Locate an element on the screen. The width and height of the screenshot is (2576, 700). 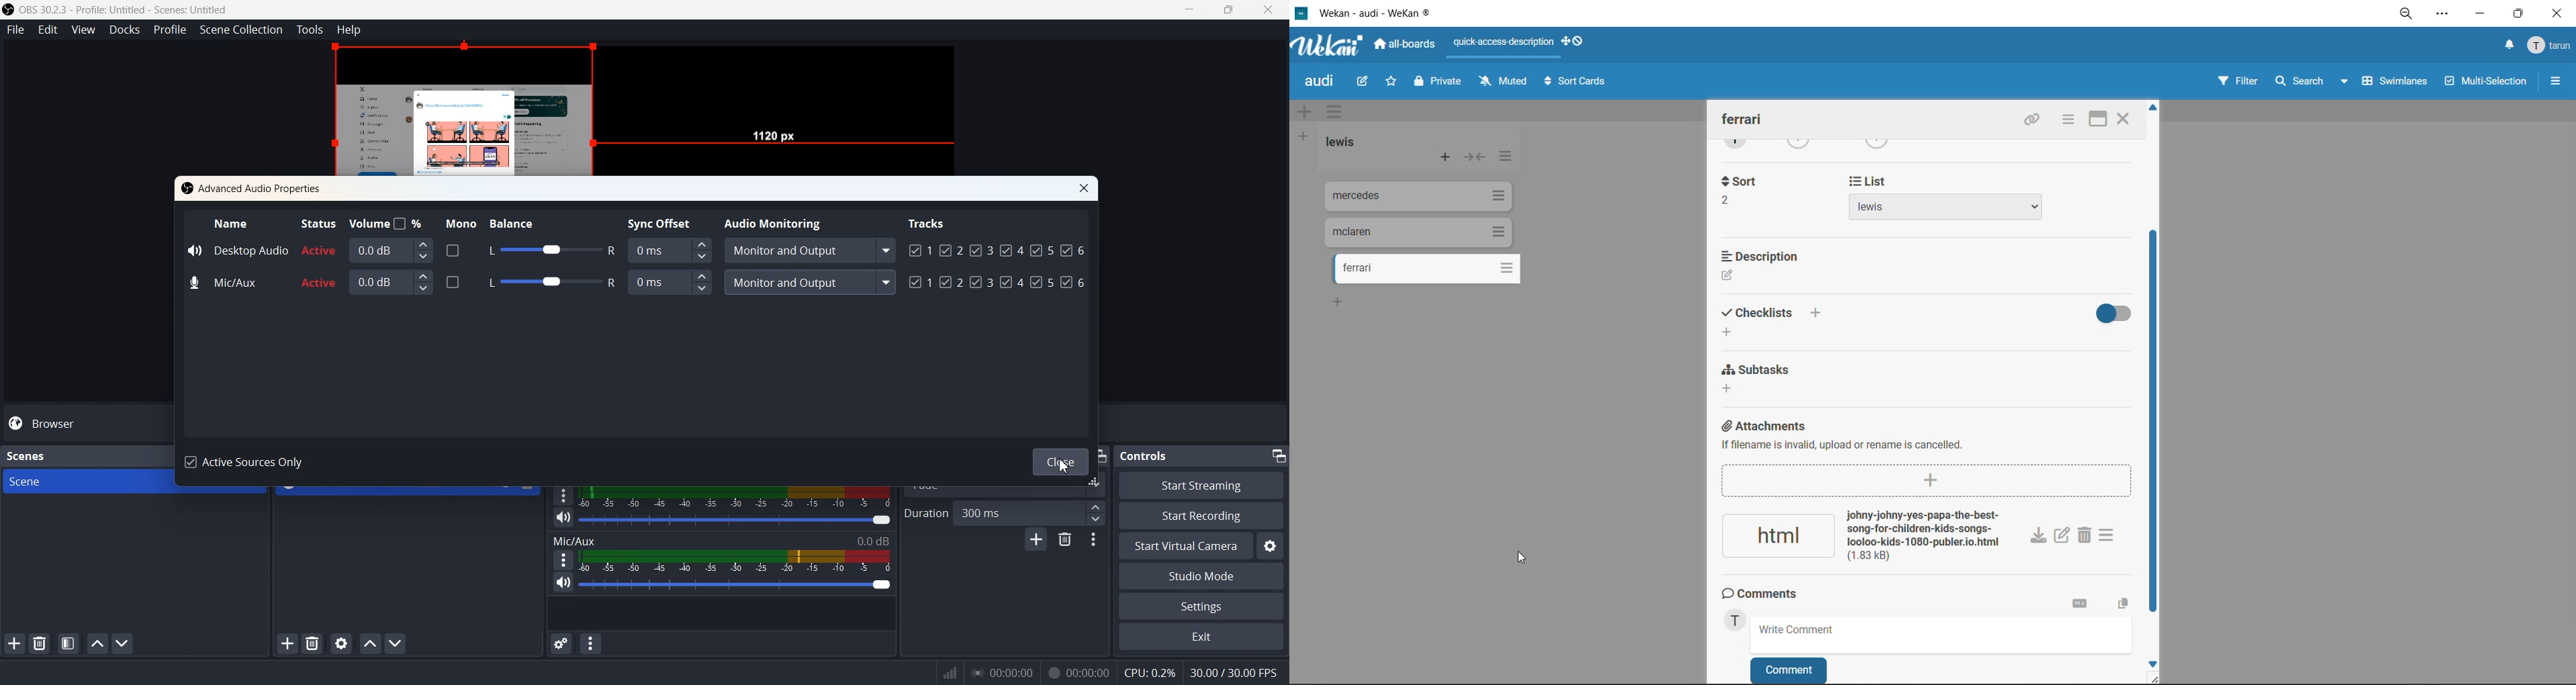
‘OBS 30.2.3 - Profile: Untitled - Scenes: Untitled is located at coordinates (126, 9).